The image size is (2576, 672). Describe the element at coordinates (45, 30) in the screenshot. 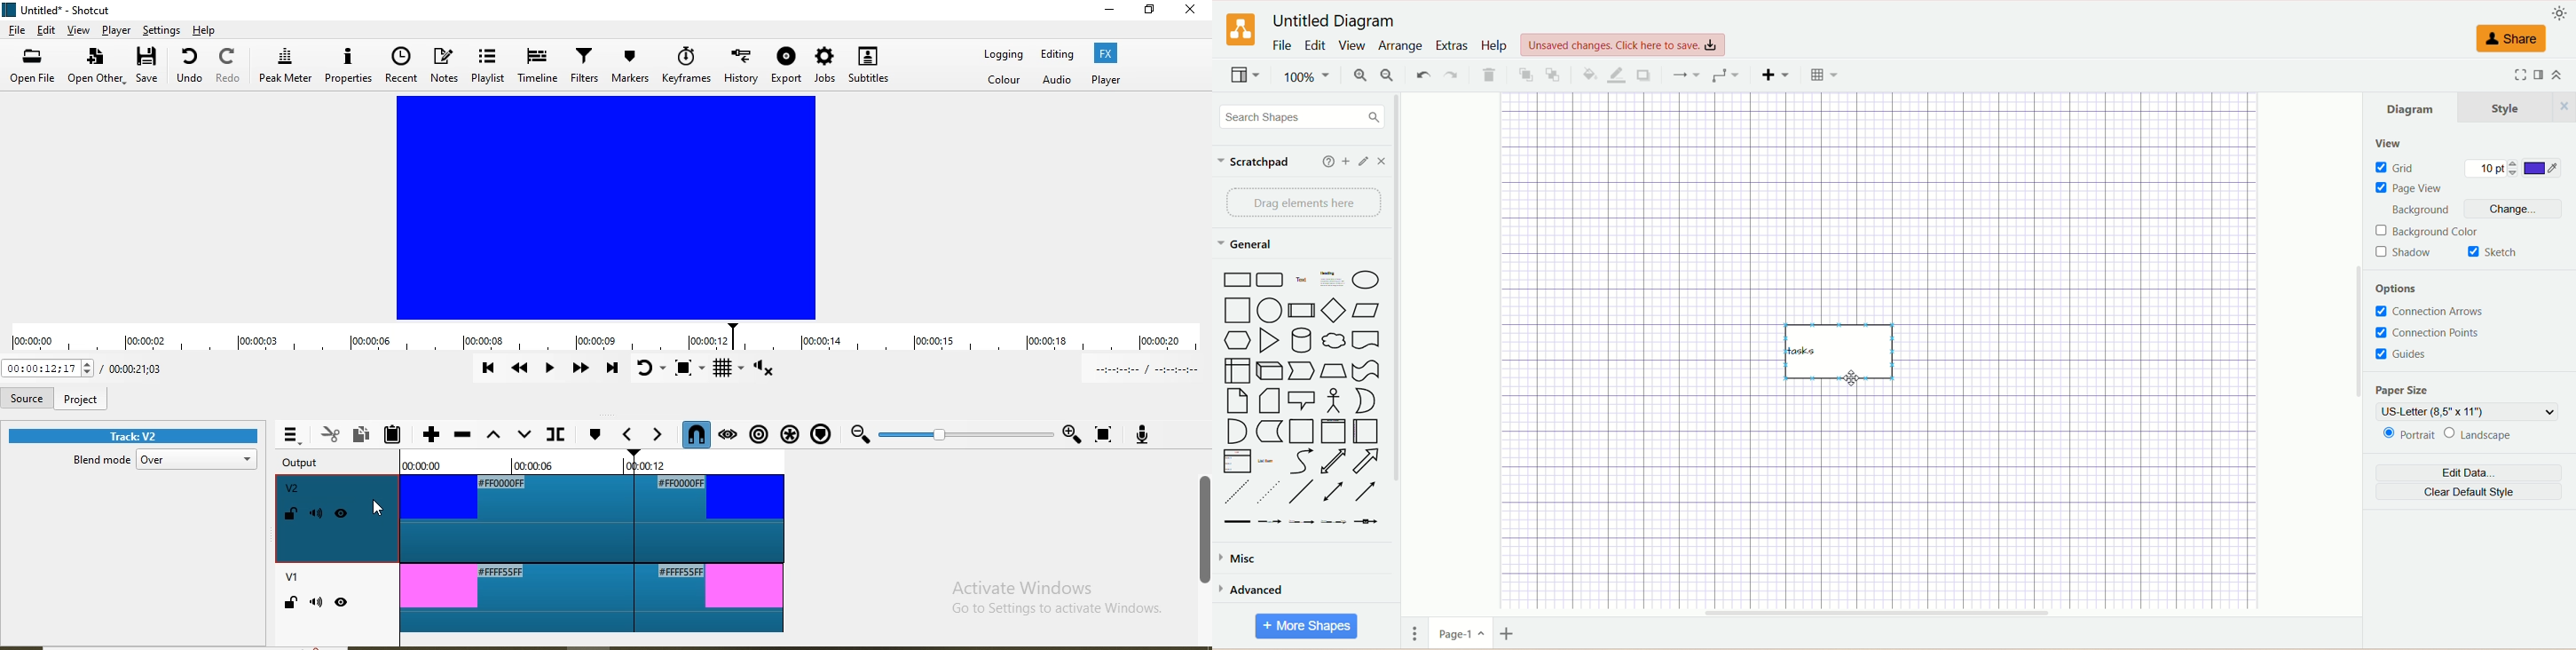

I see `edit` at that location.